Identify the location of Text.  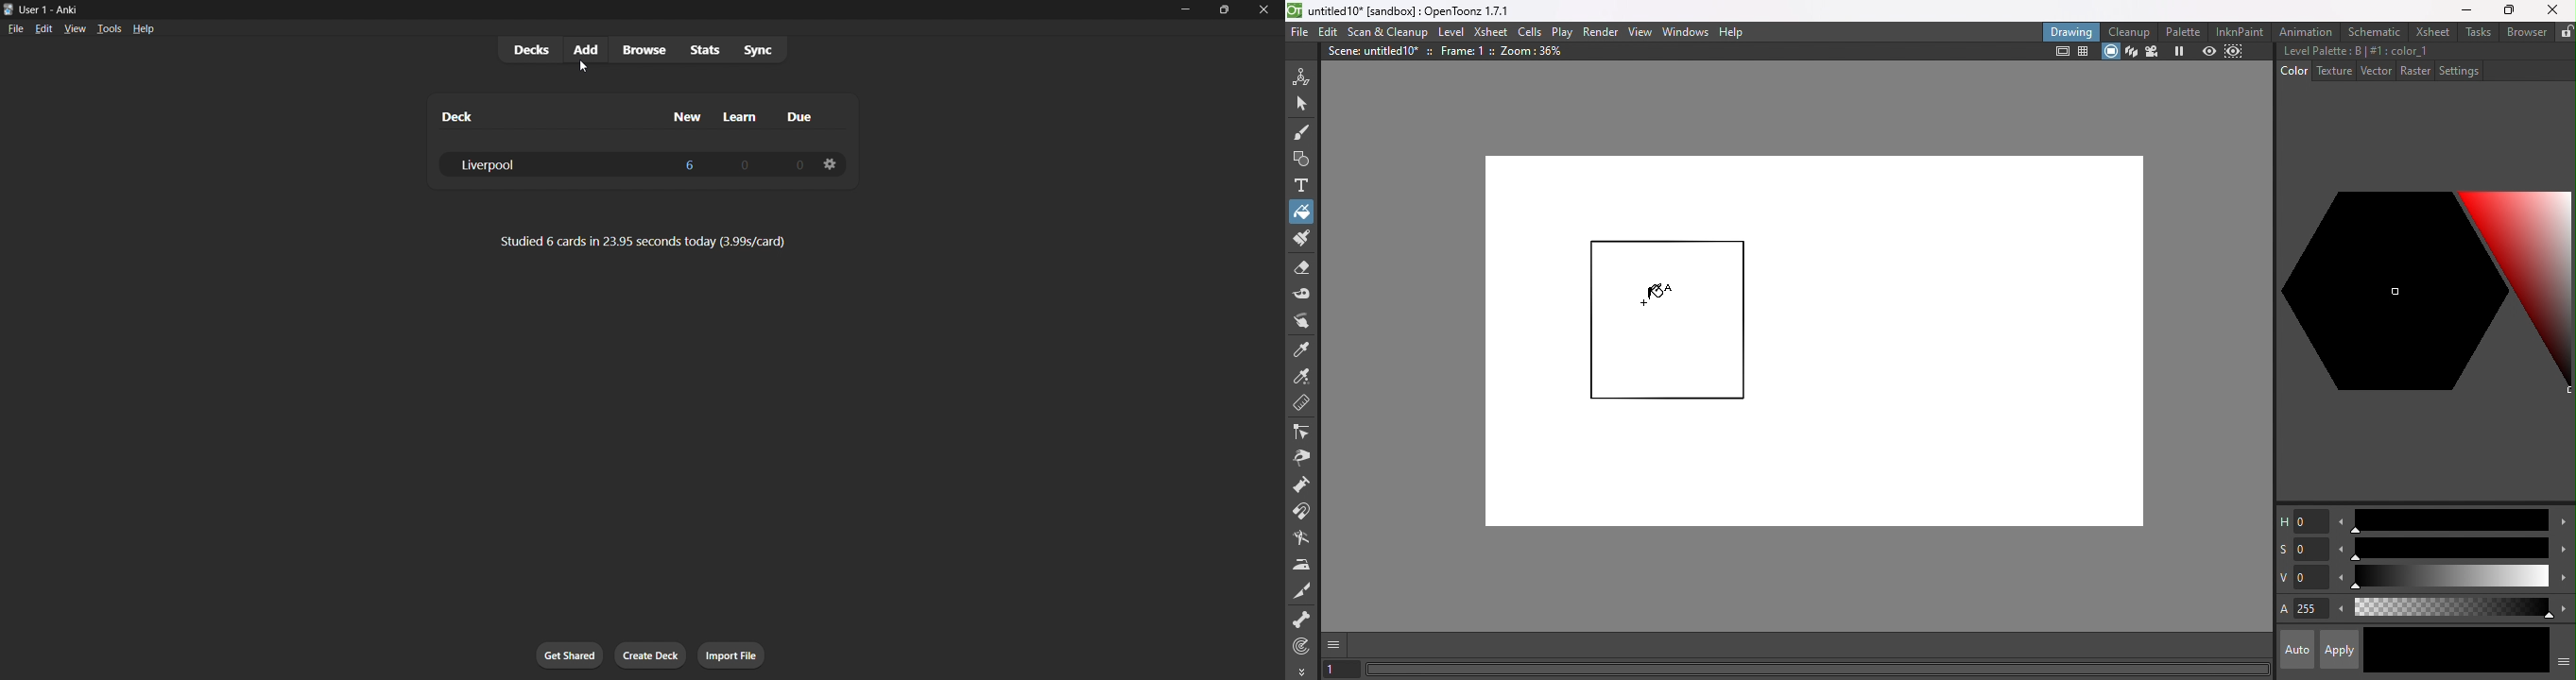
(51, 11).